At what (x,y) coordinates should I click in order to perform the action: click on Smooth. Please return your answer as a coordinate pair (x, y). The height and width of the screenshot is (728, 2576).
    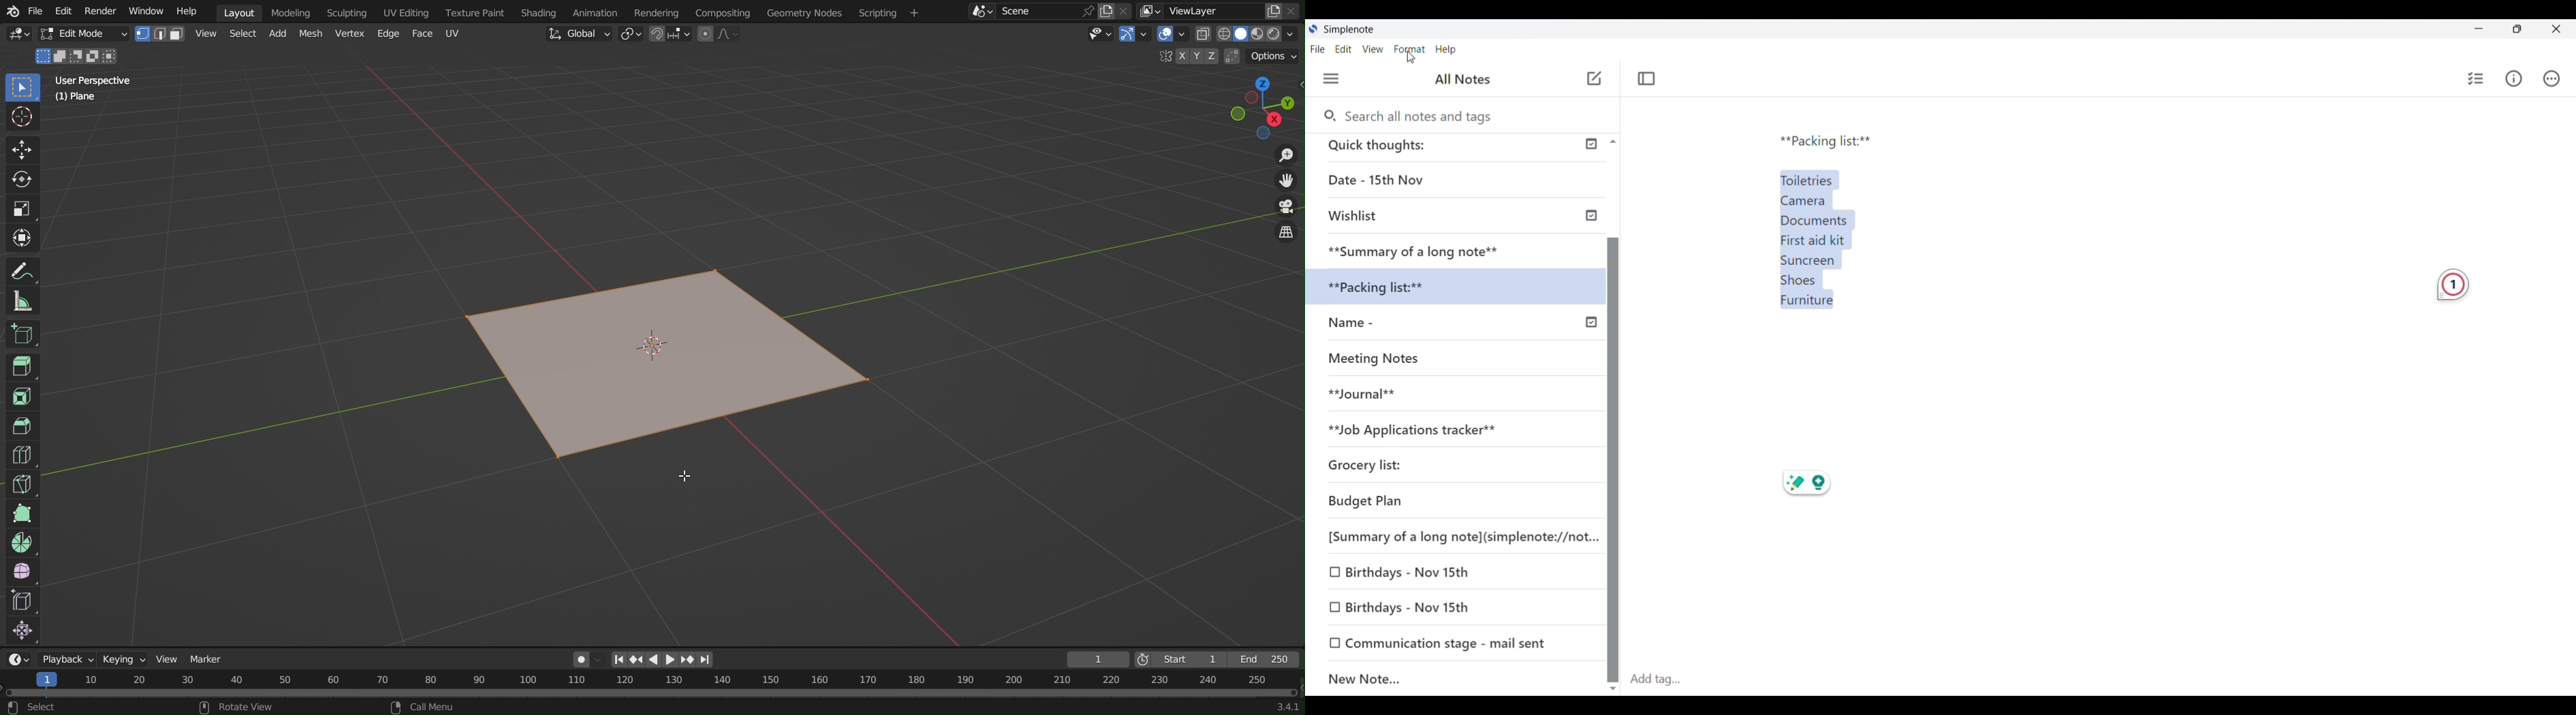
    Looking at the image, I should click on (21, 572).